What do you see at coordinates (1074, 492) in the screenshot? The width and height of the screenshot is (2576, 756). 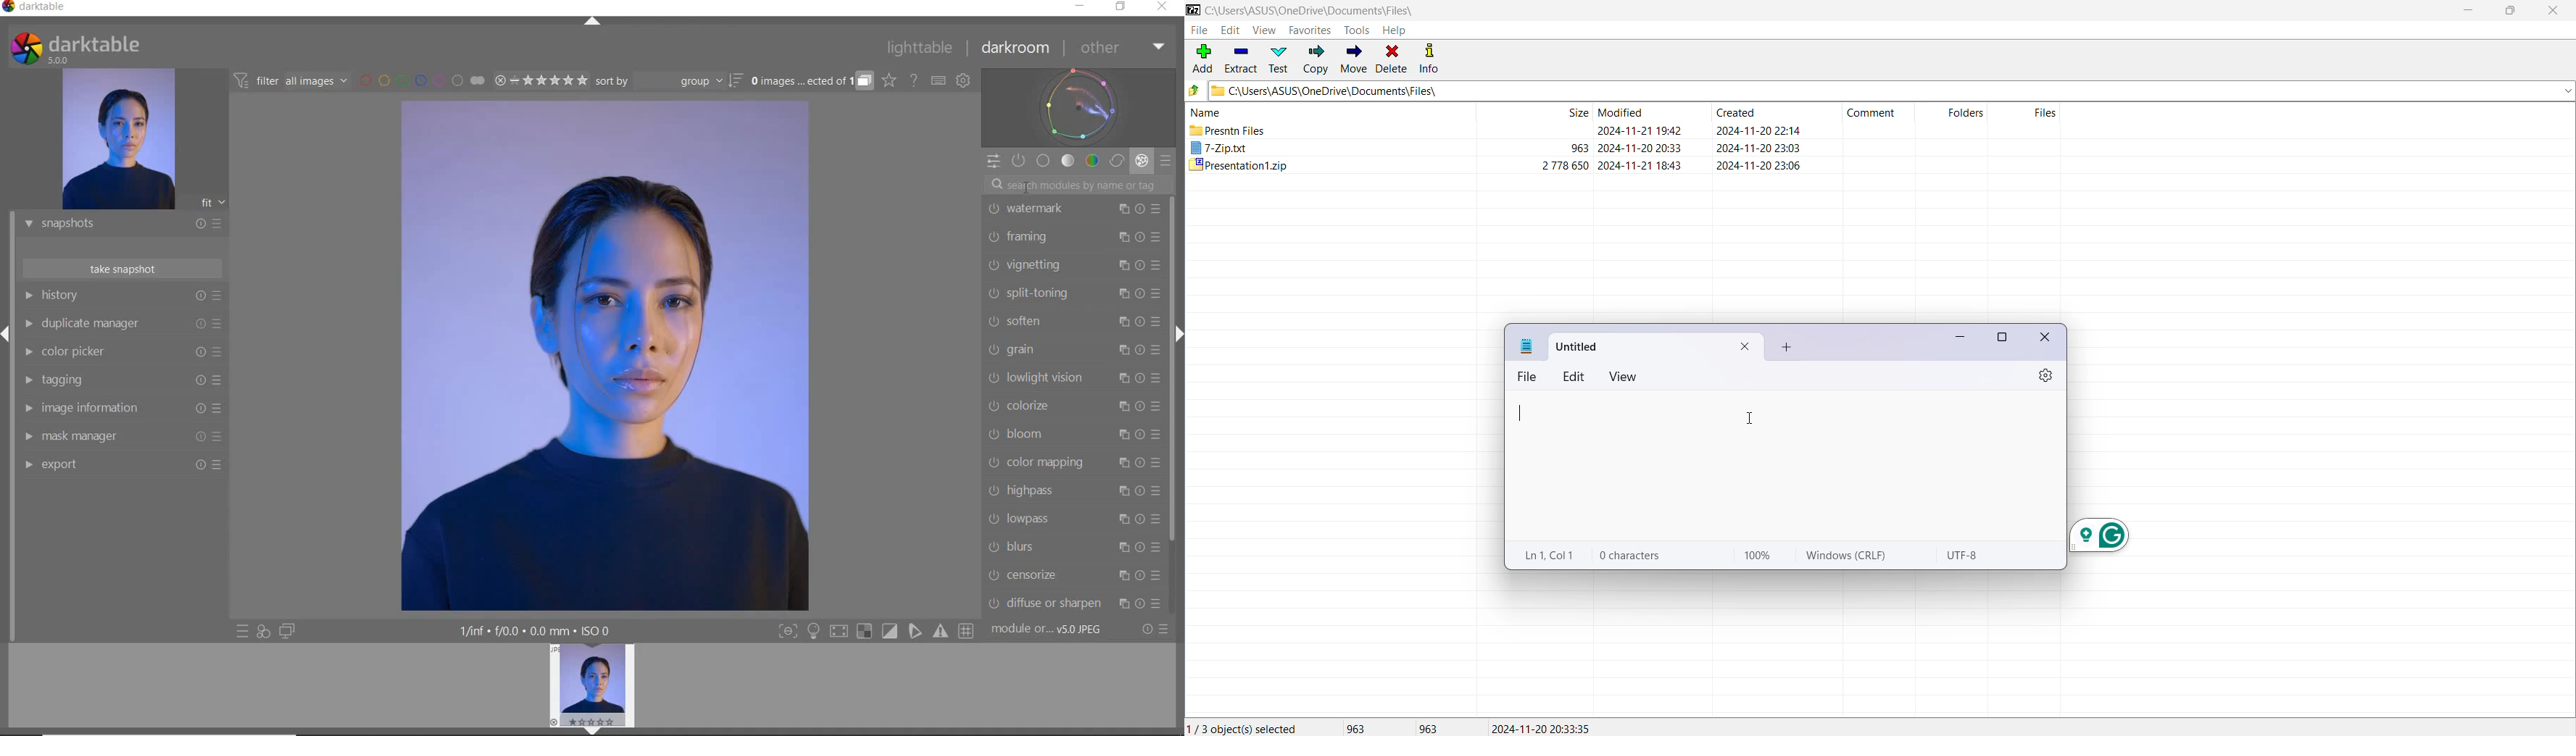 I see `HIGHPASS` at bounding box center [1074, 492].